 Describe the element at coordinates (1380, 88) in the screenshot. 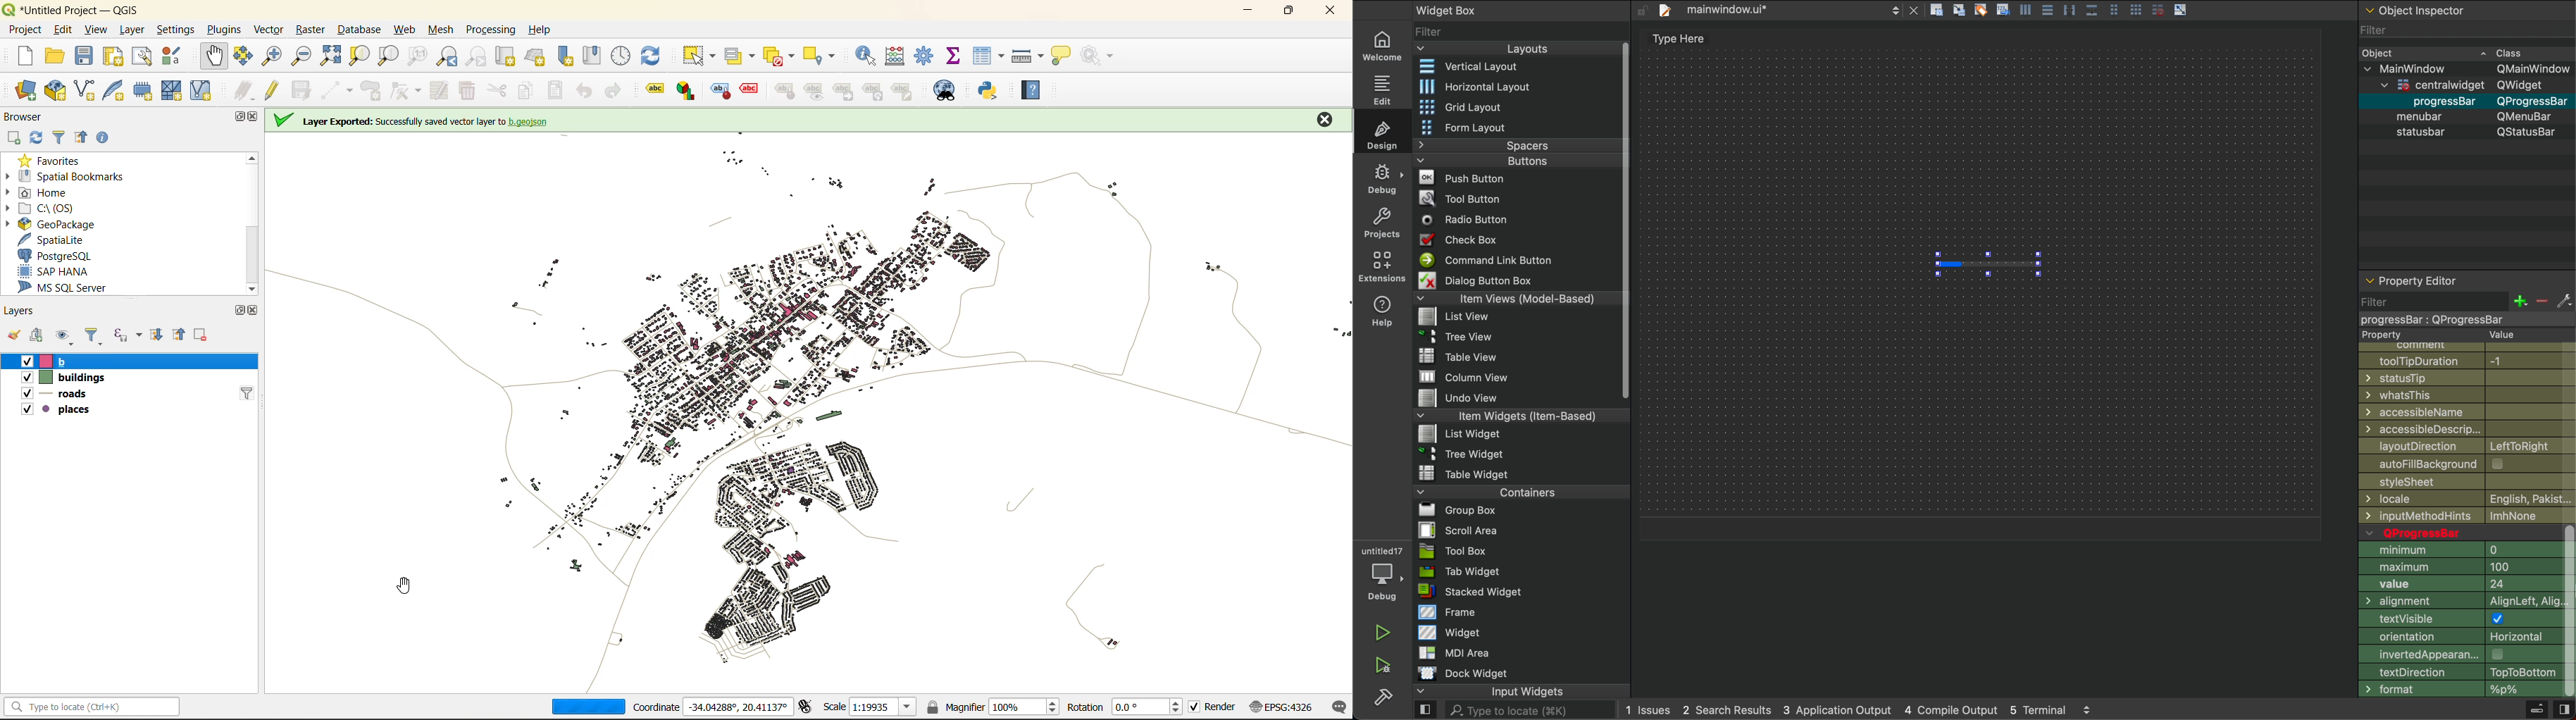

I see `edit` at that location.